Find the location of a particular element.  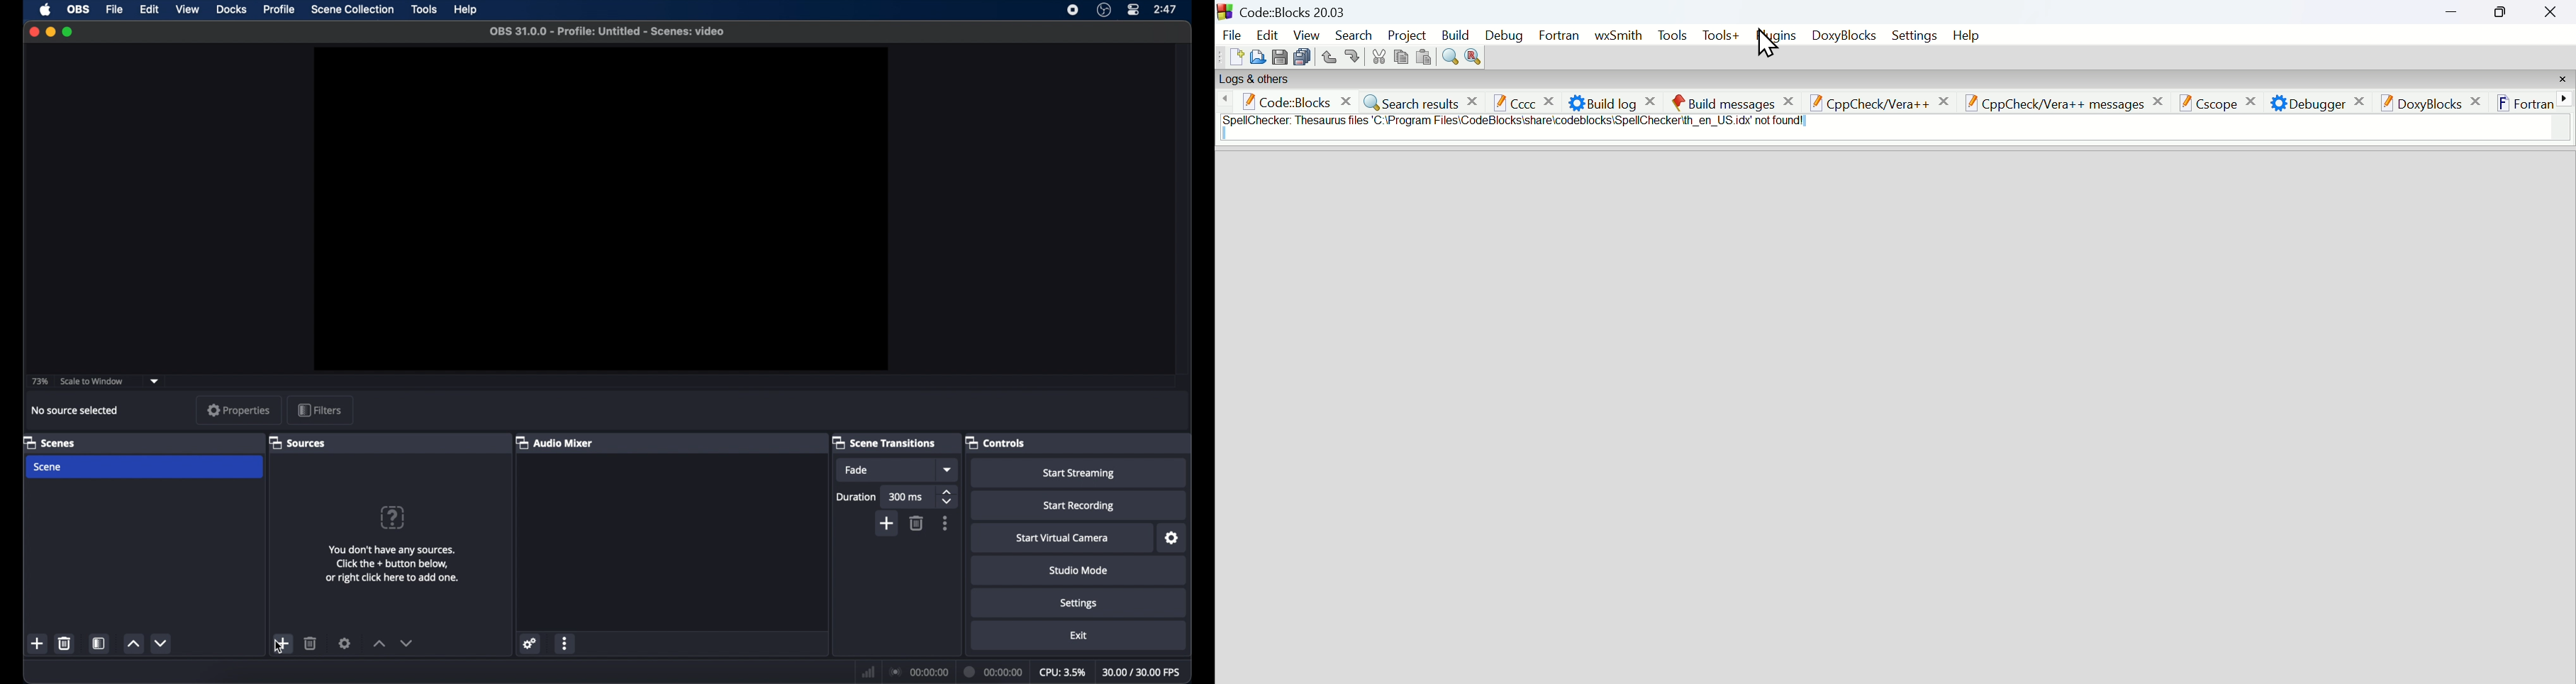

duration is located at coordinates (856, 497).